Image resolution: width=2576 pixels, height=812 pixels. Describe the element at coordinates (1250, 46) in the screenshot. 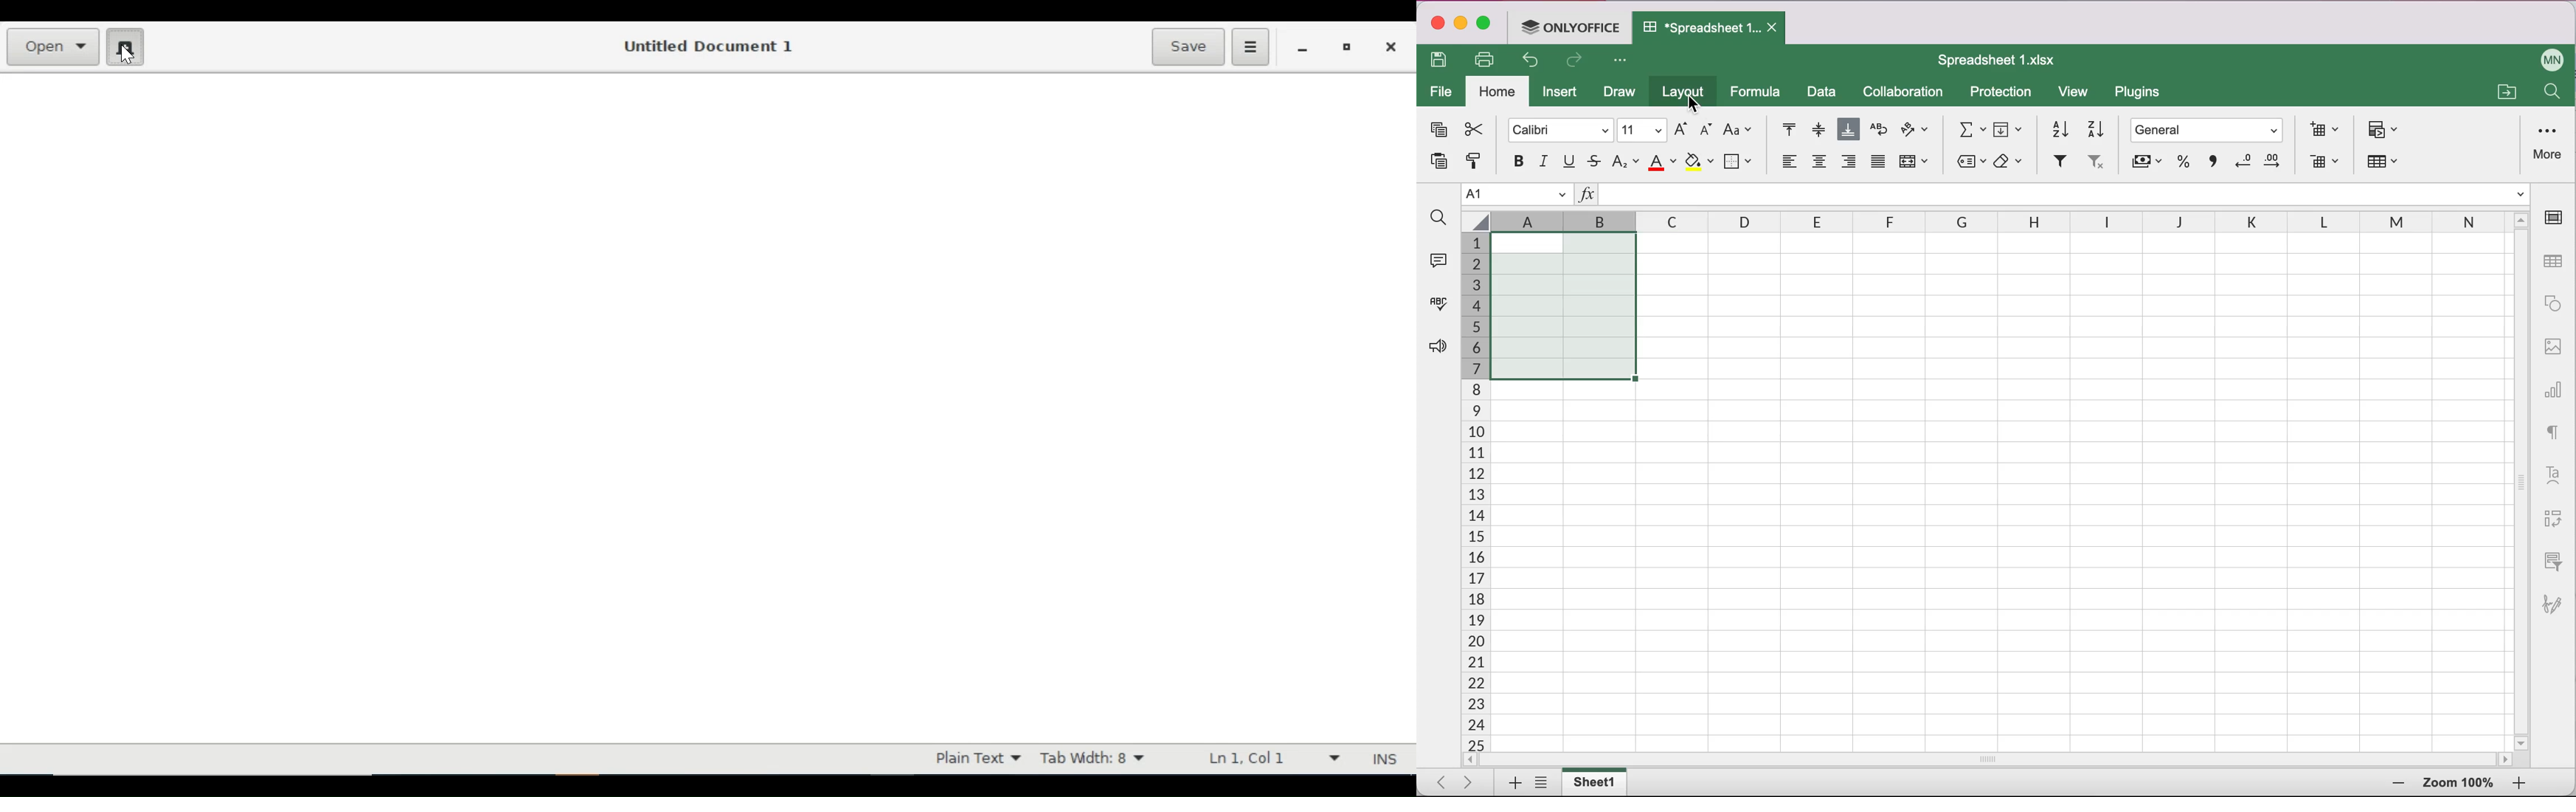

I see `Application menu` at that location.